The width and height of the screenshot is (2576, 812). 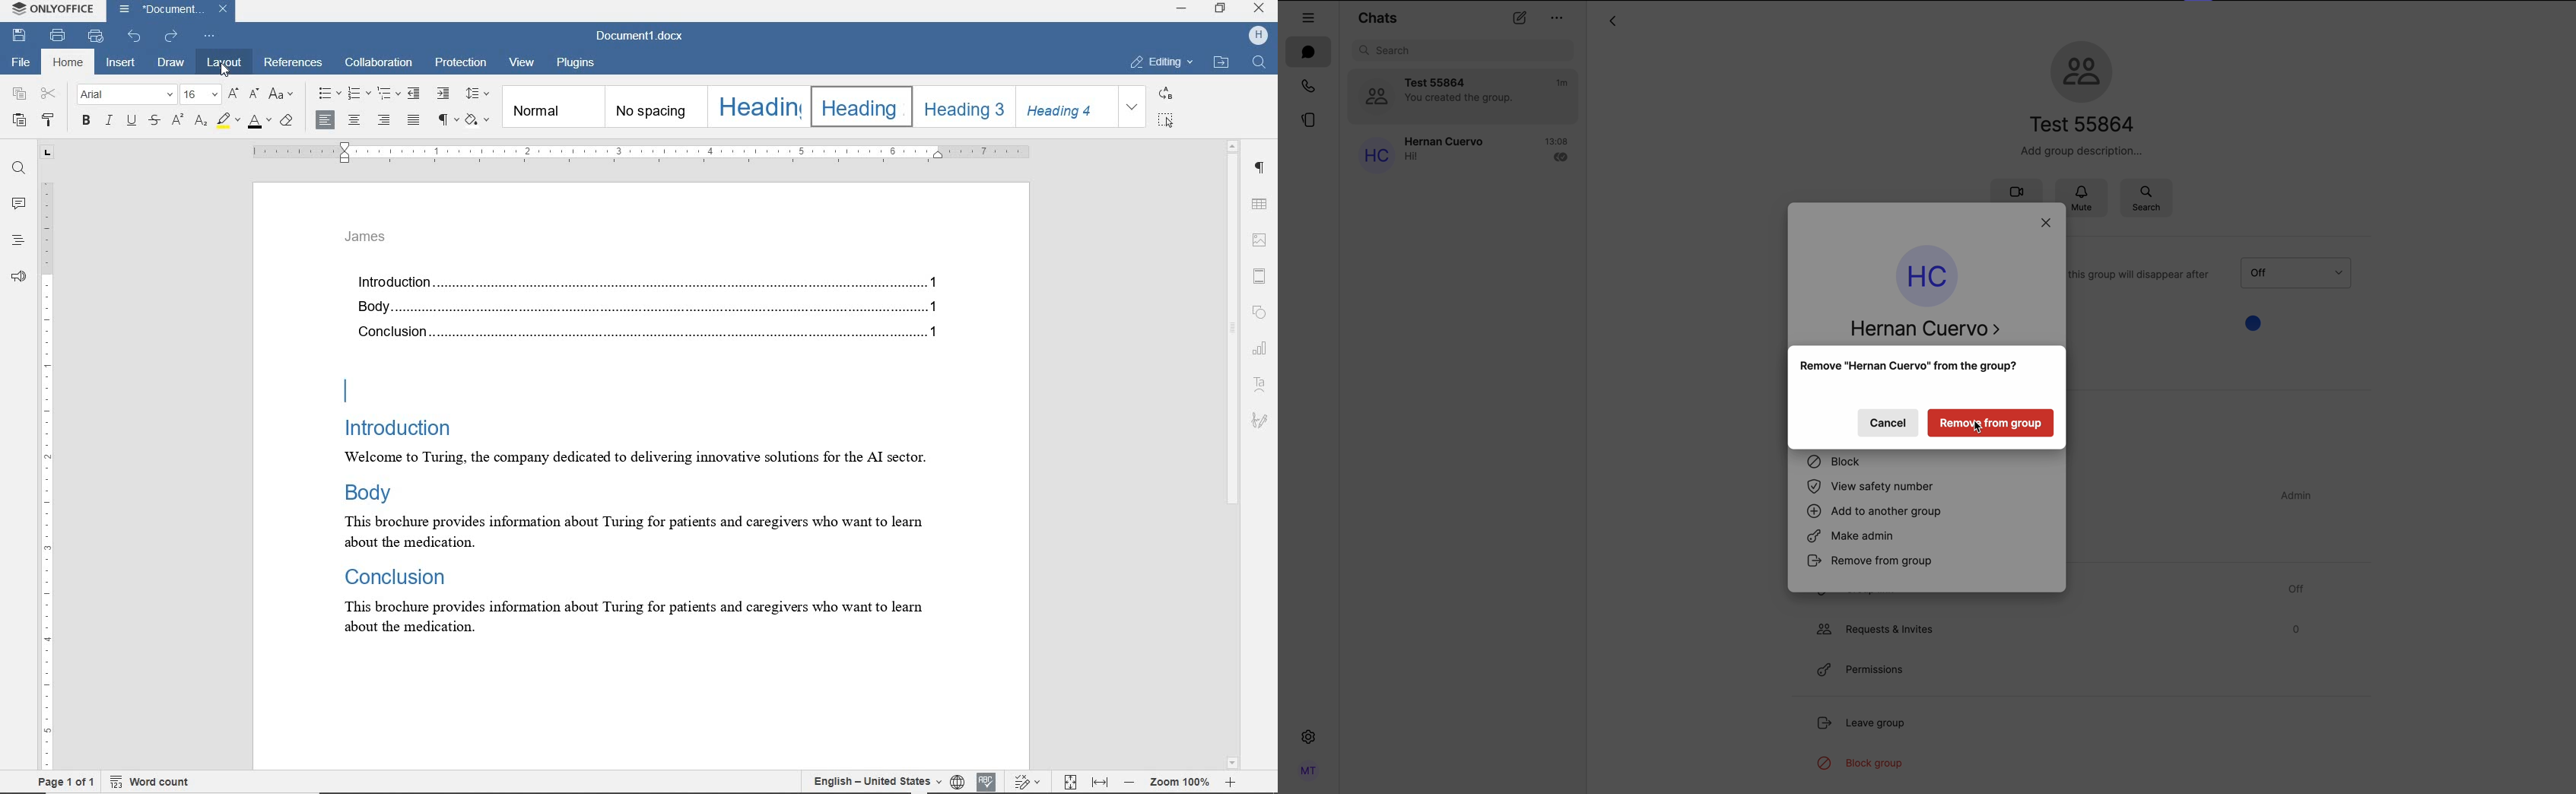 I want to click on subscript, so click(x=200, y=121).